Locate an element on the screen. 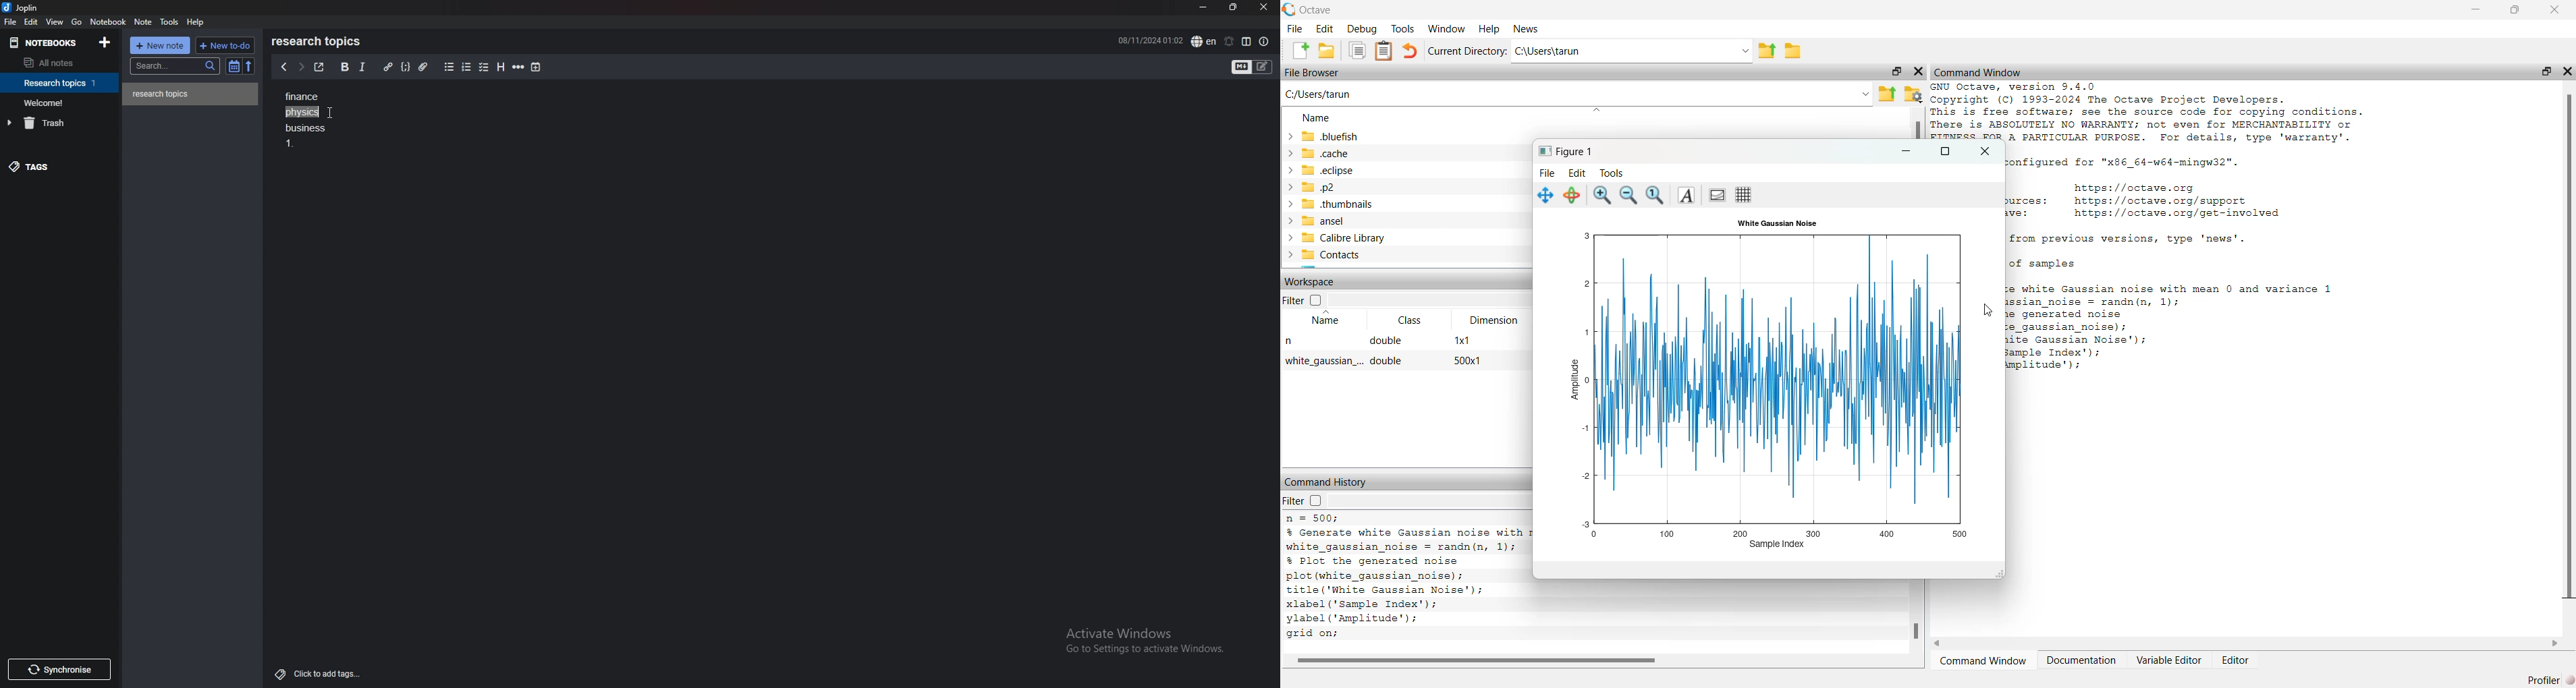 The image size is (2576, 700). code is located at coordinates (406, 66).